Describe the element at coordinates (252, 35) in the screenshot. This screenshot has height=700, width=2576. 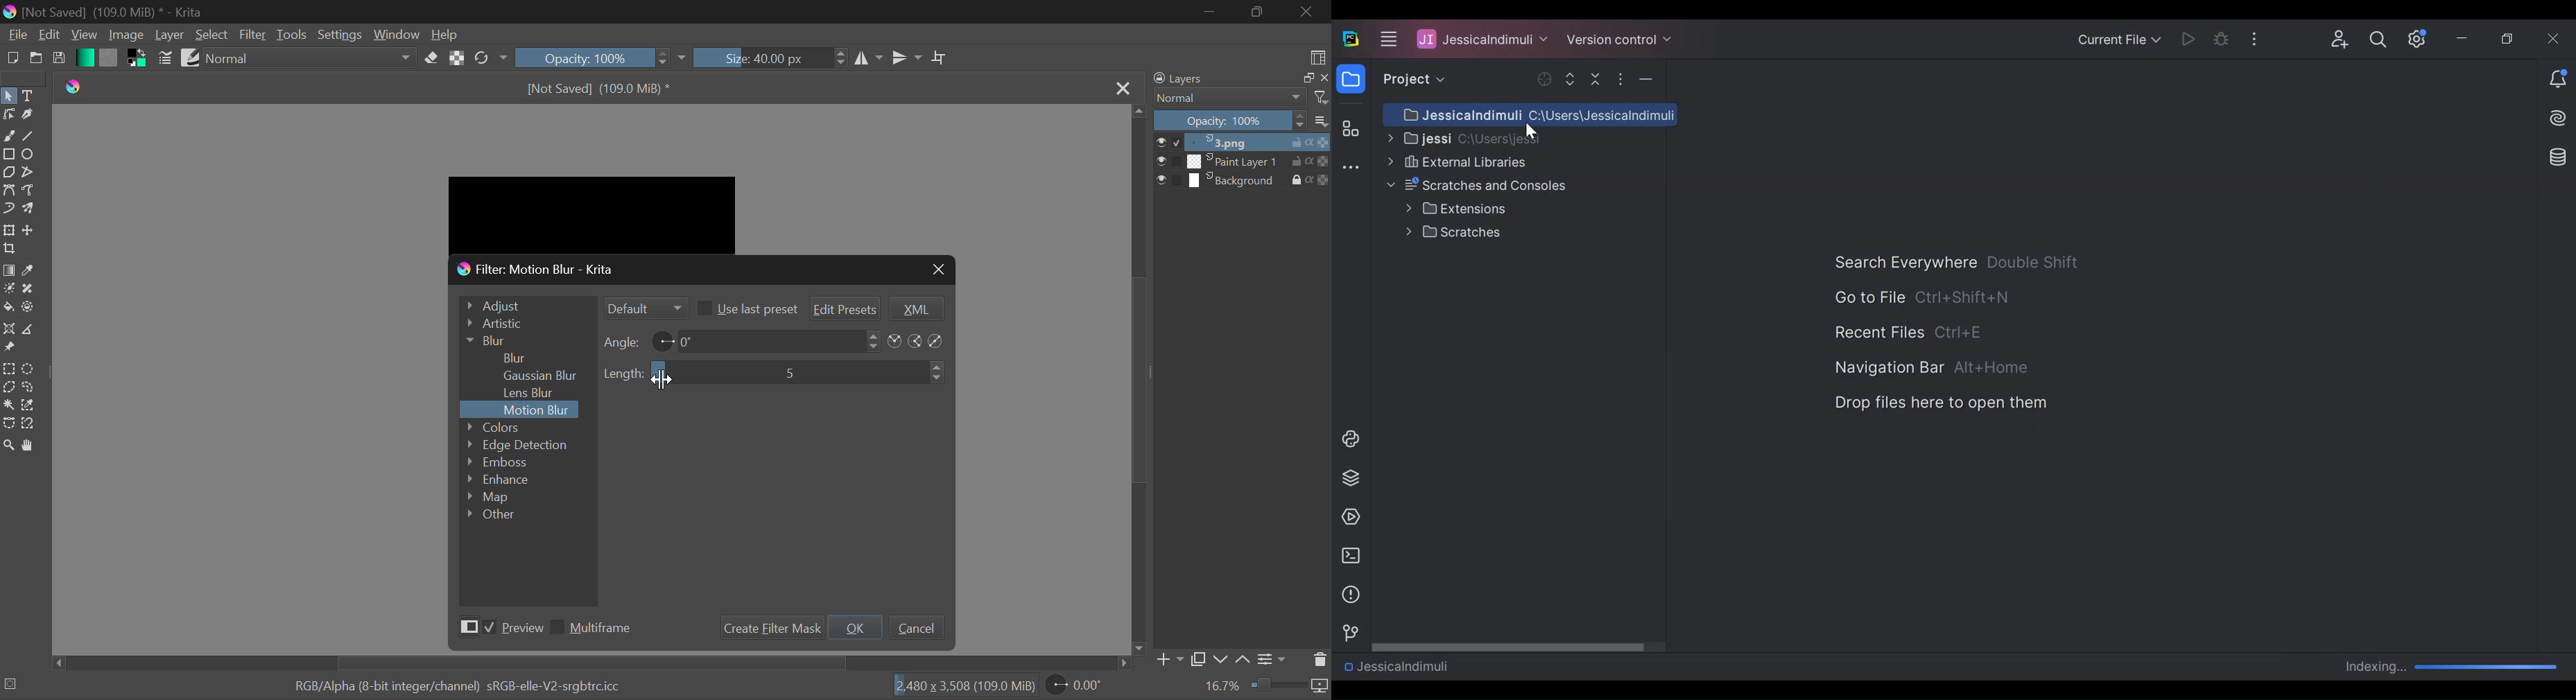
I see `Filter` at that location.